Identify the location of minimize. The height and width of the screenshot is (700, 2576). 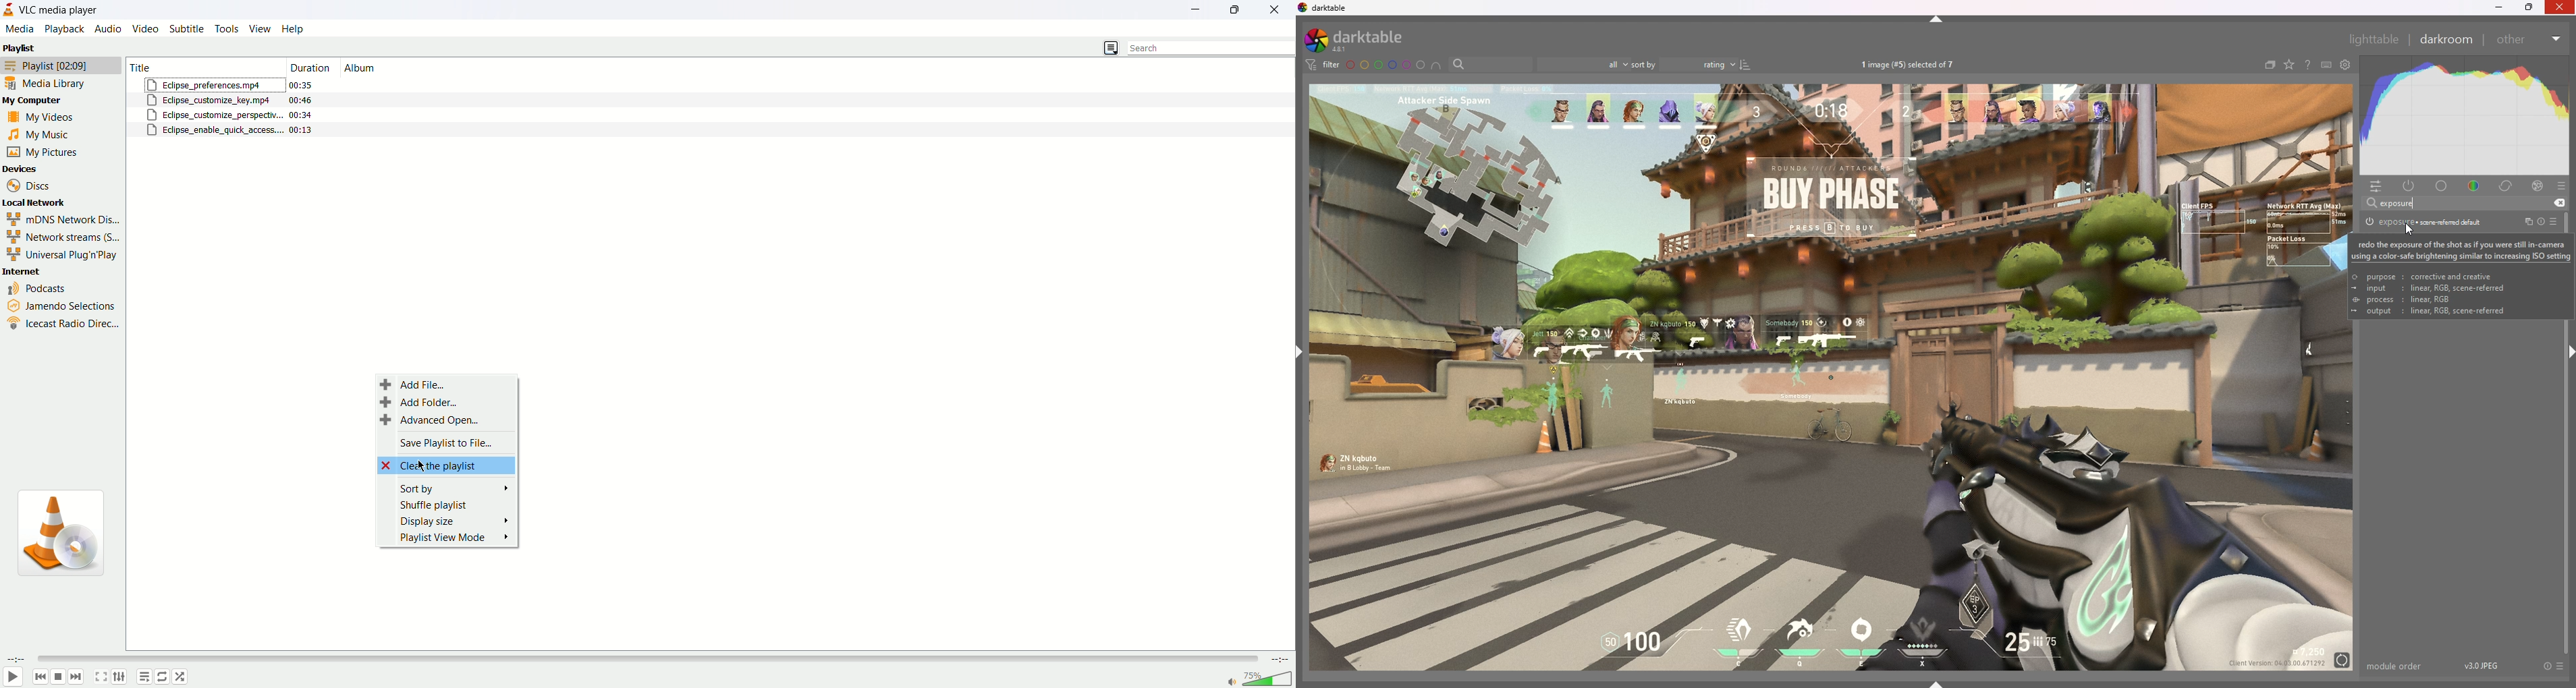
(1201, 10).